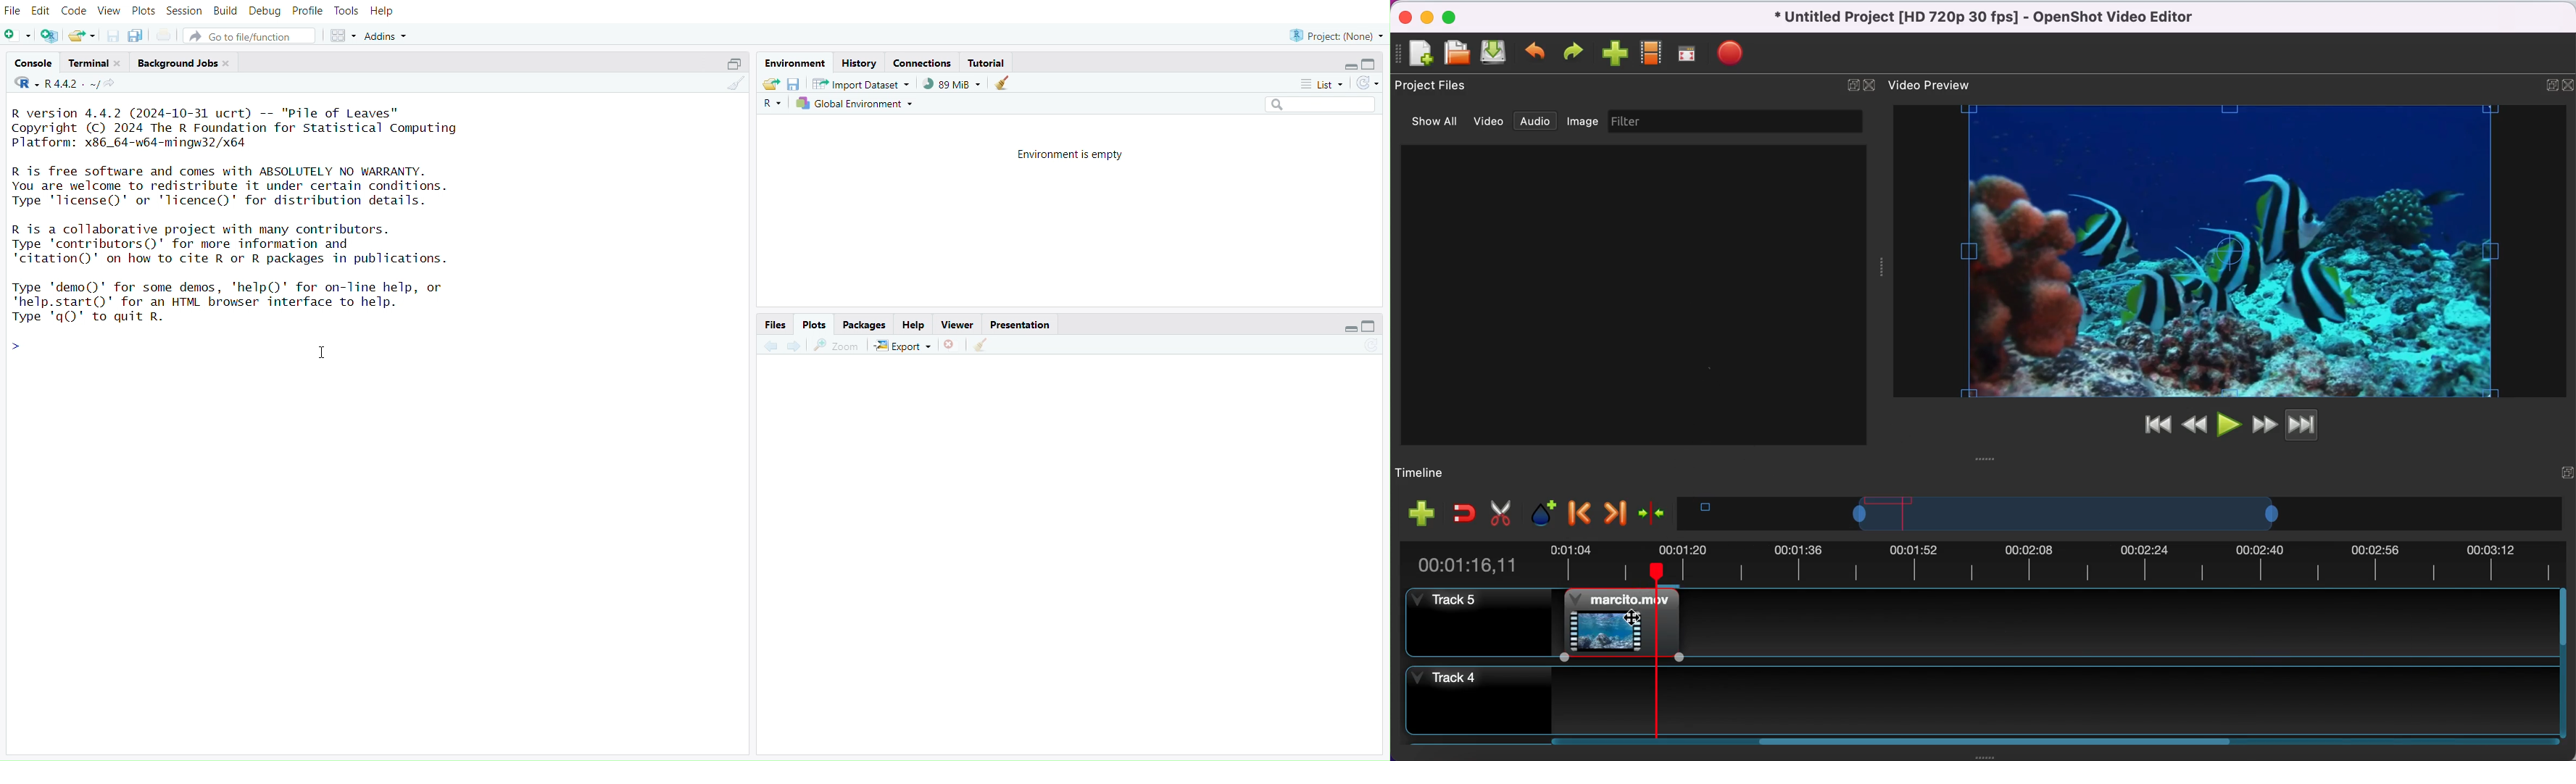 The width and height of the screenshot is (2576, 784). Describe the element at coordinates (1988, 746) in the screenshot. I see `scroll bar` at that location.